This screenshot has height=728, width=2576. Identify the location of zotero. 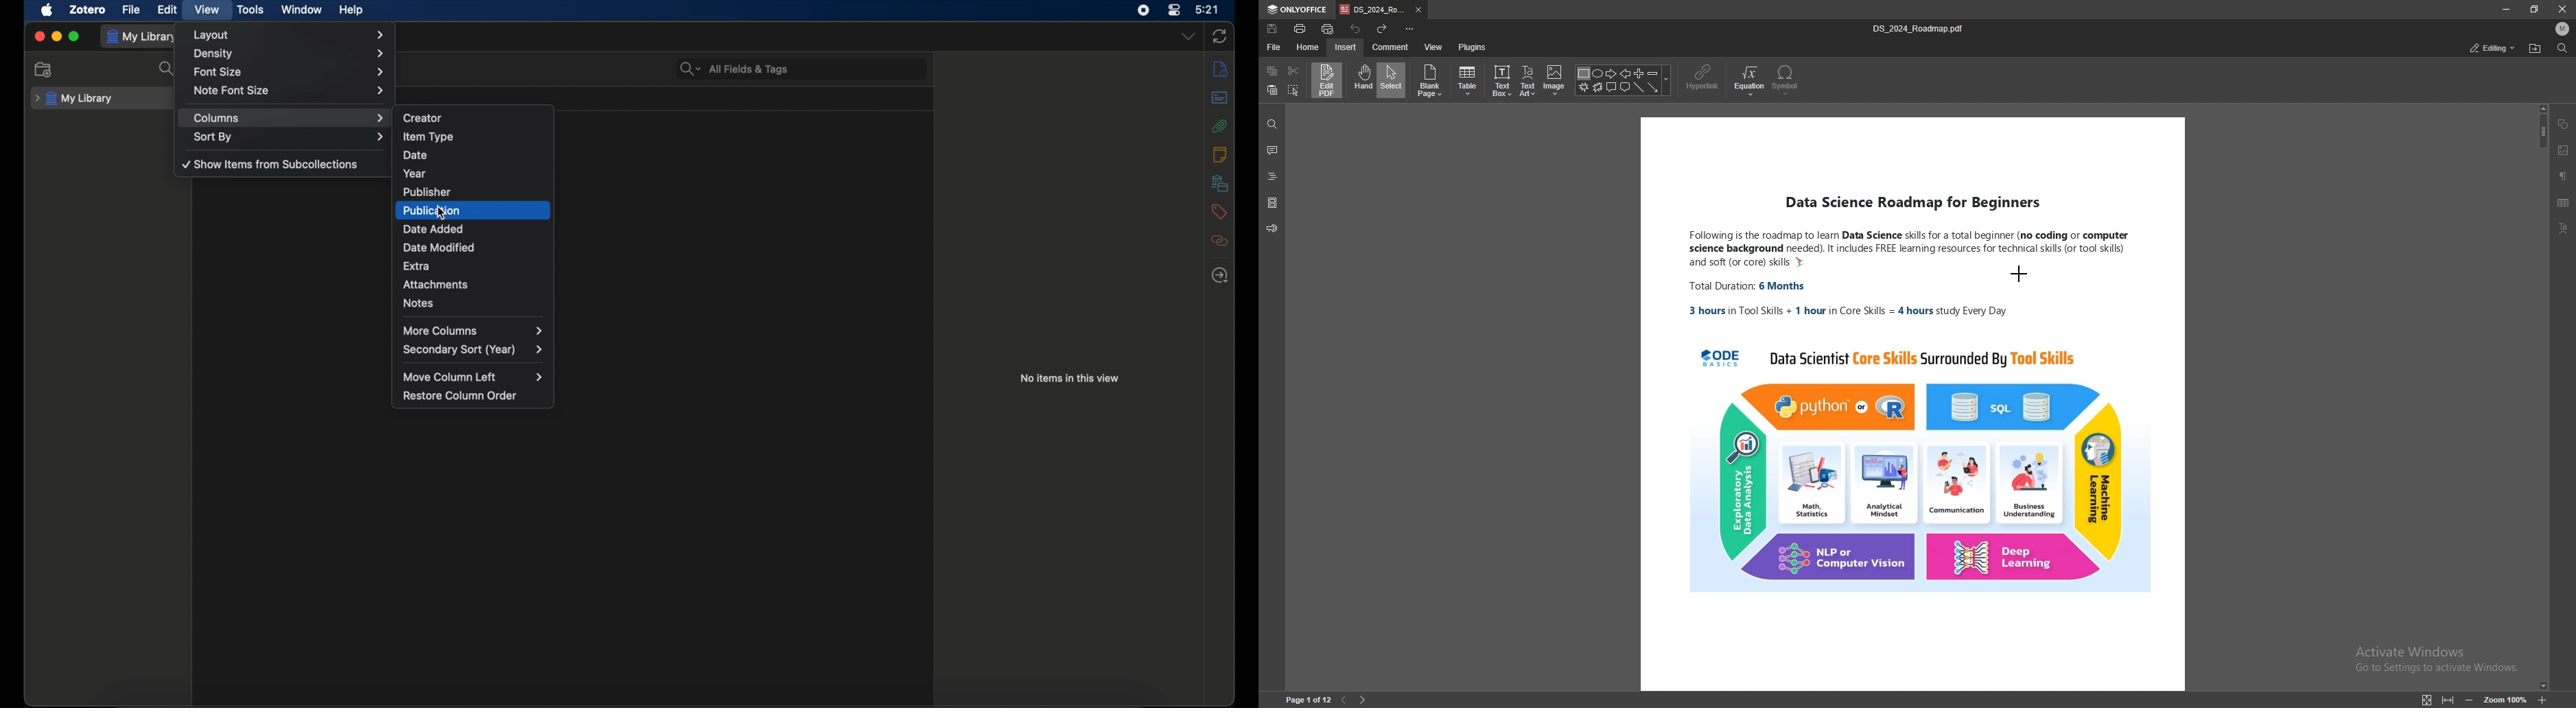
(88, 10).